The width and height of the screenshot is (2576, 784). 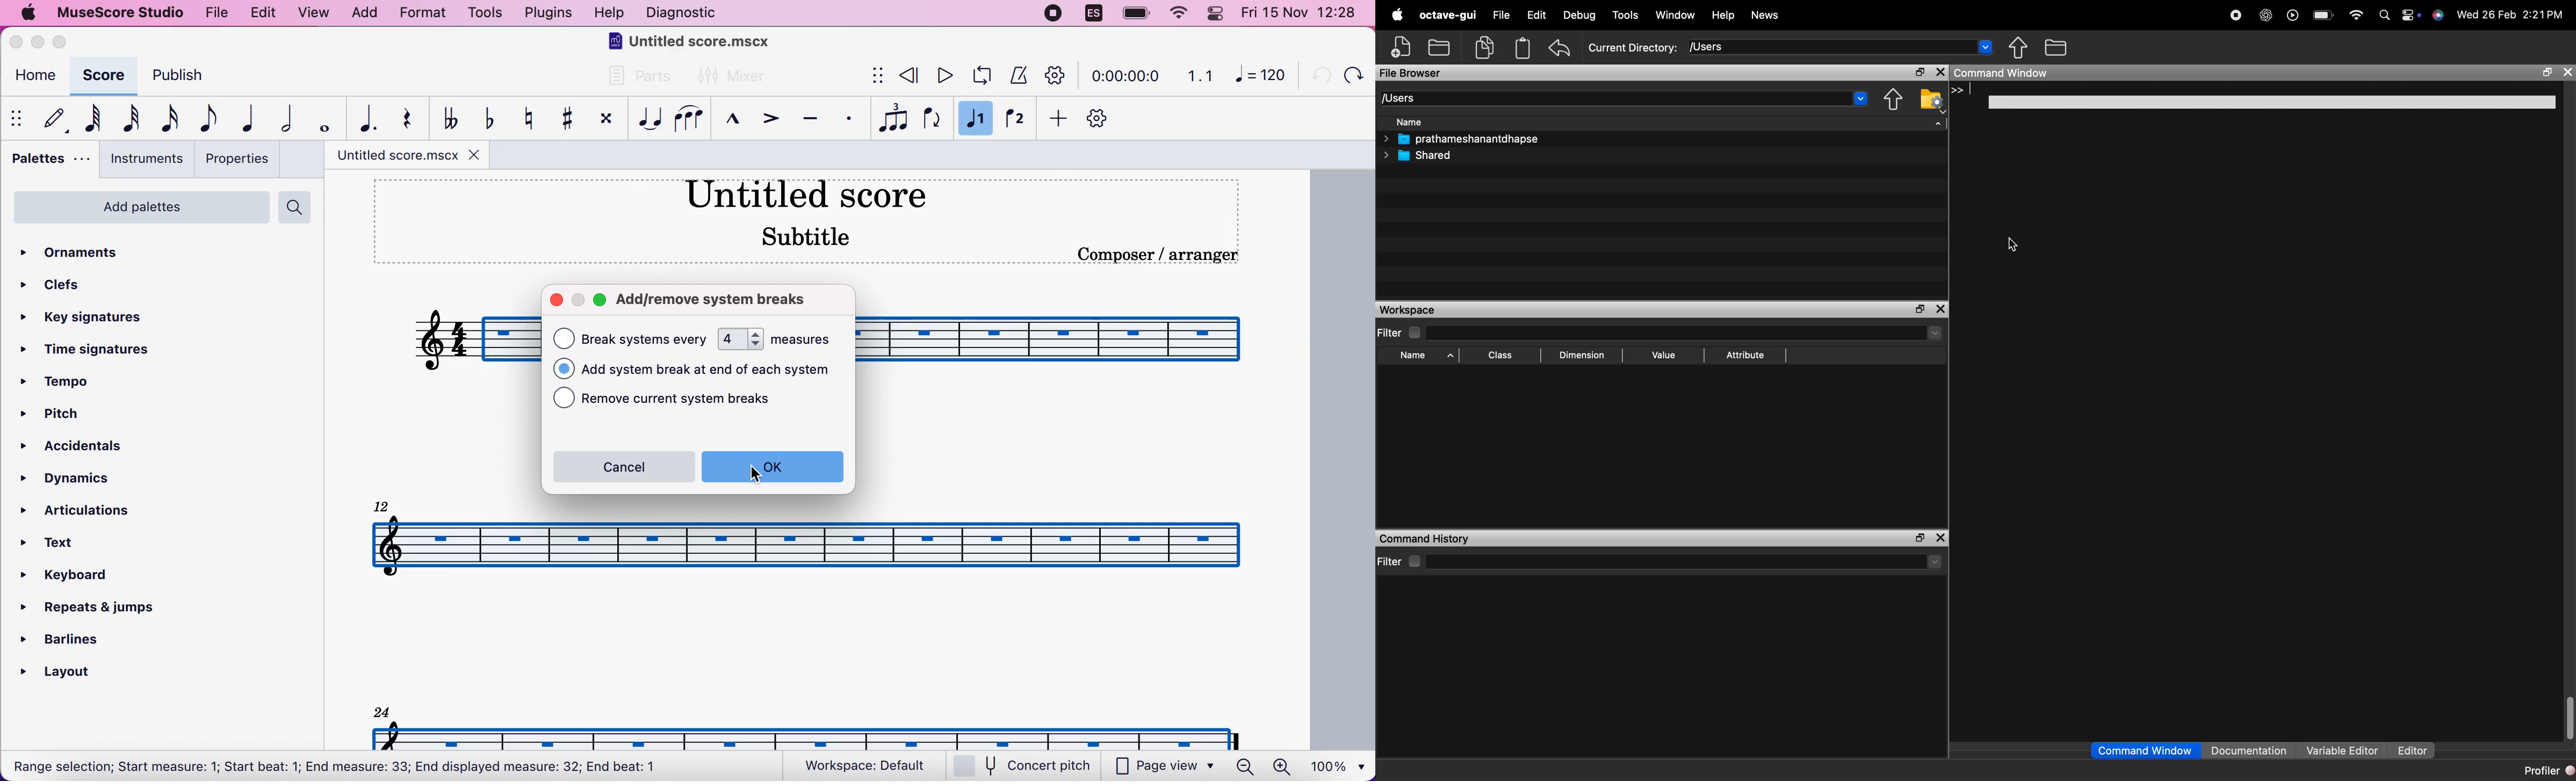 I want to click on repeats and jumps, so click(x=89, y=604).